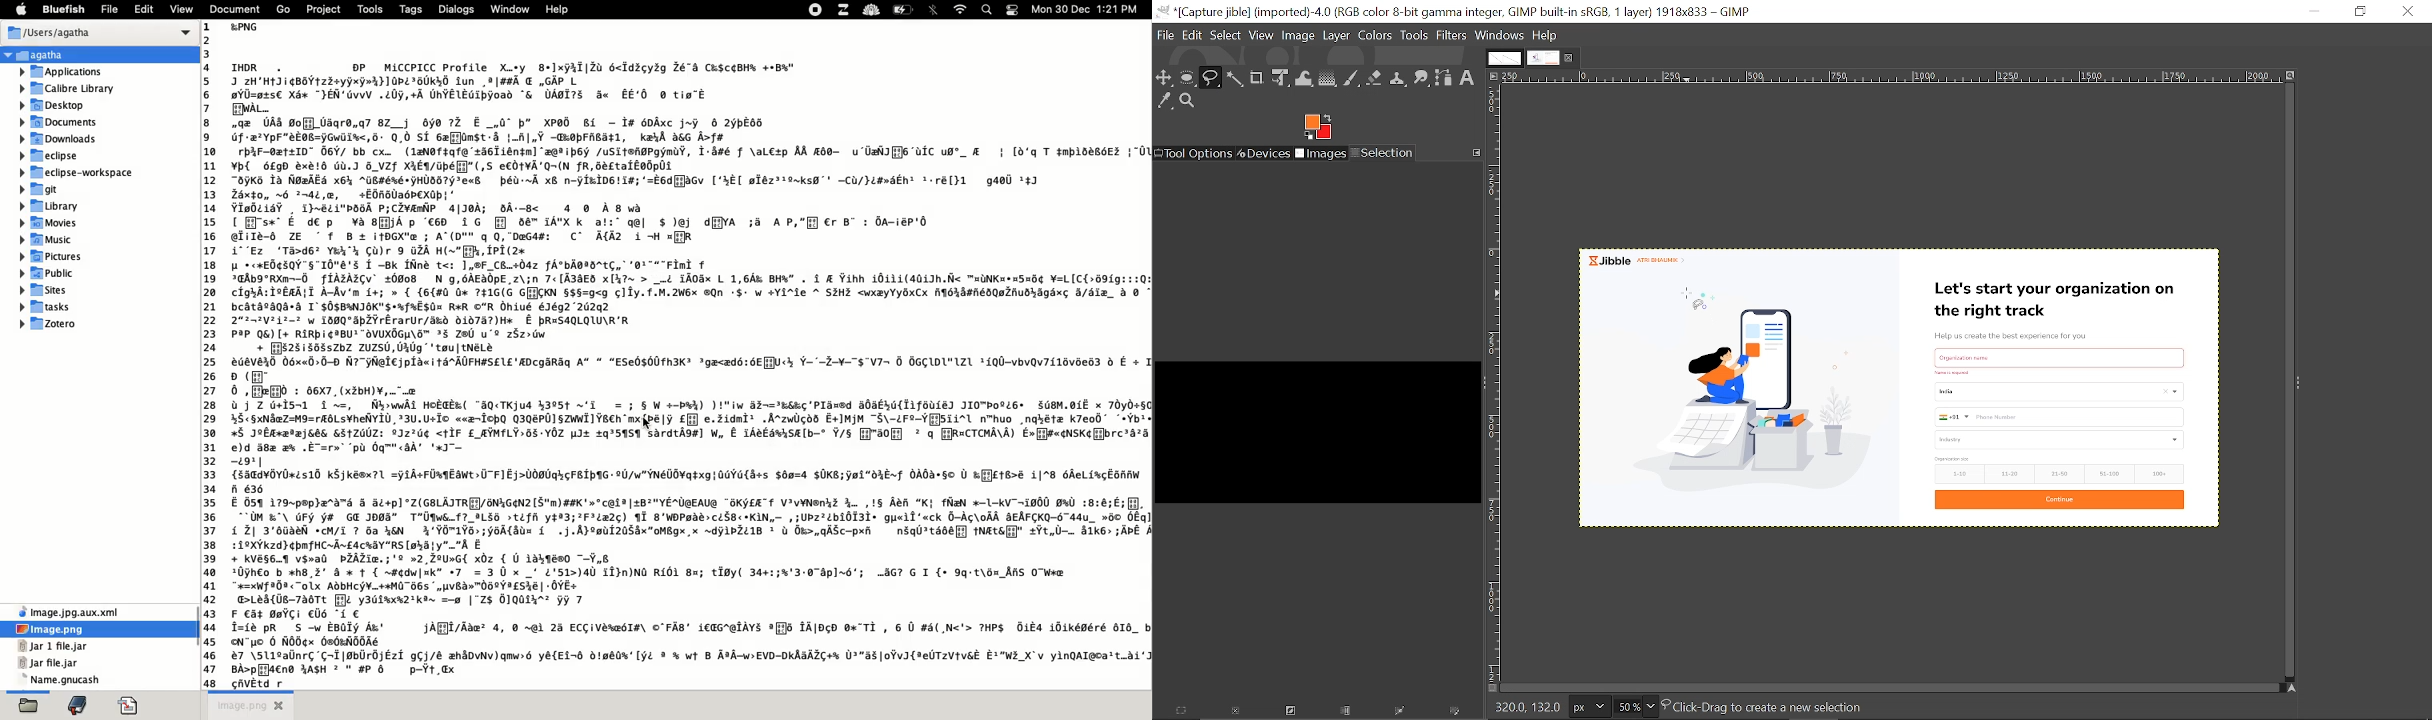 This screenshot has width=2436, height=728. I want to click on Selection to path, so click(1402, 713).